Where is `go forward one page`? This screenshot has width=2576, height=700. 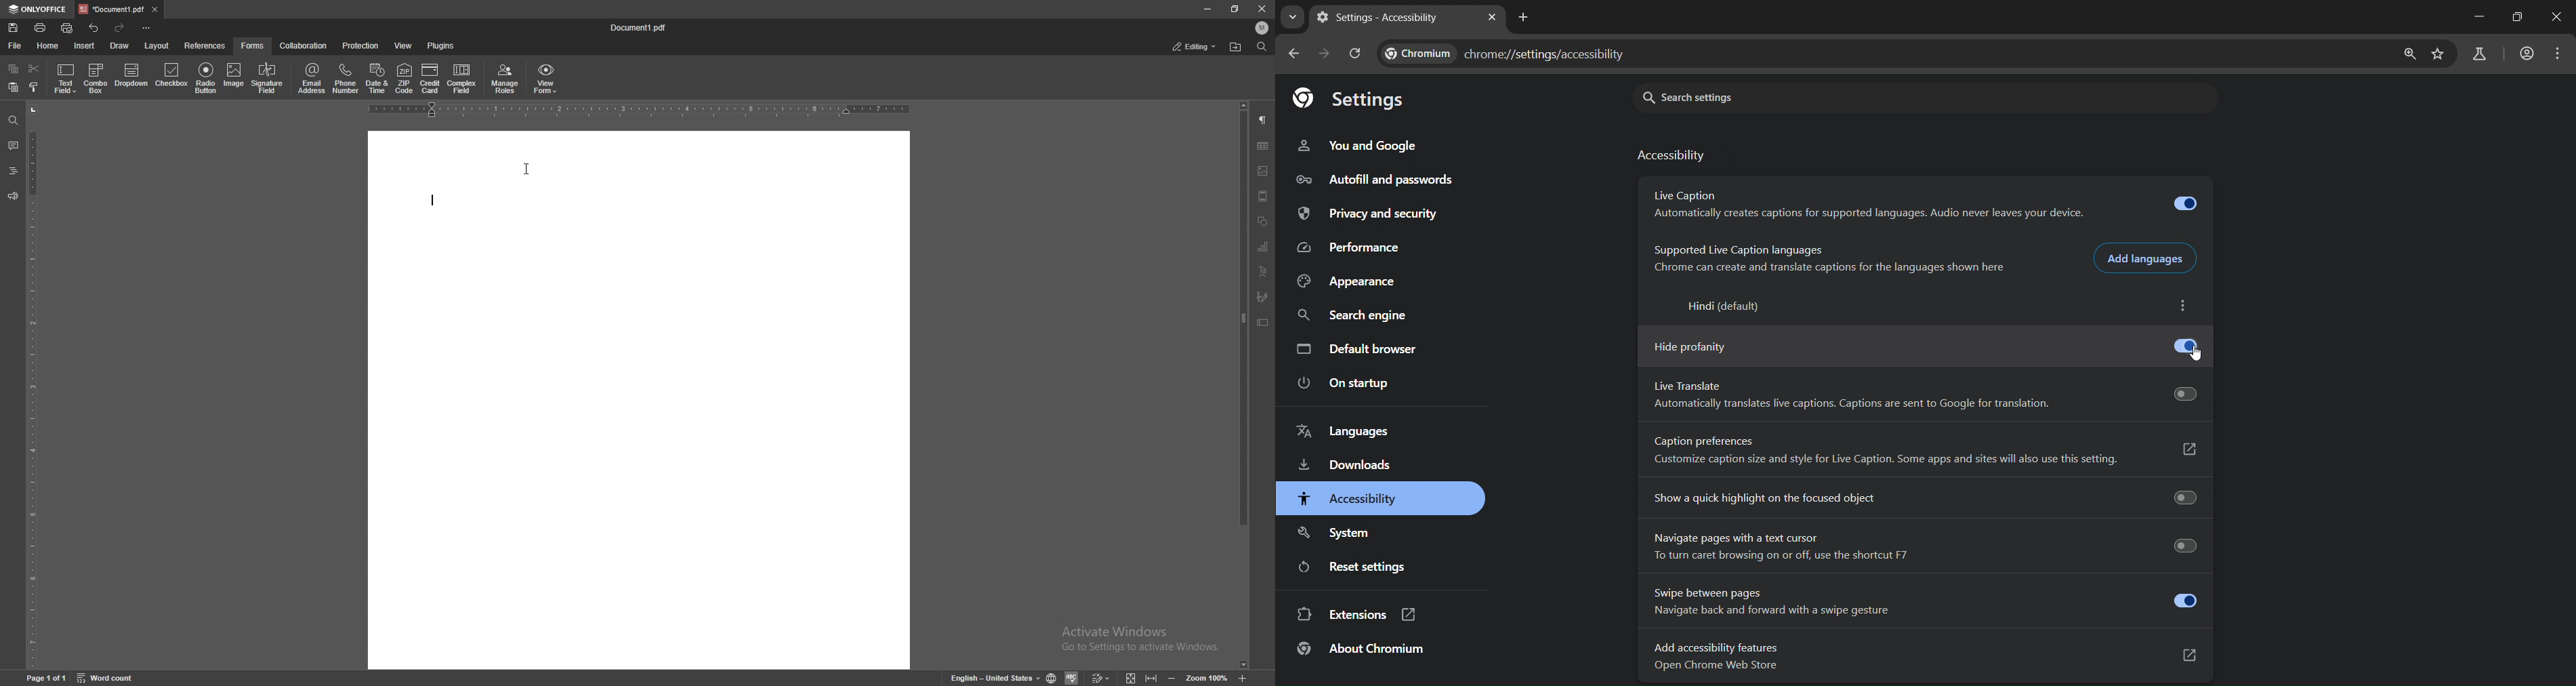 go forward one page is located at coordinates (1323, 54).